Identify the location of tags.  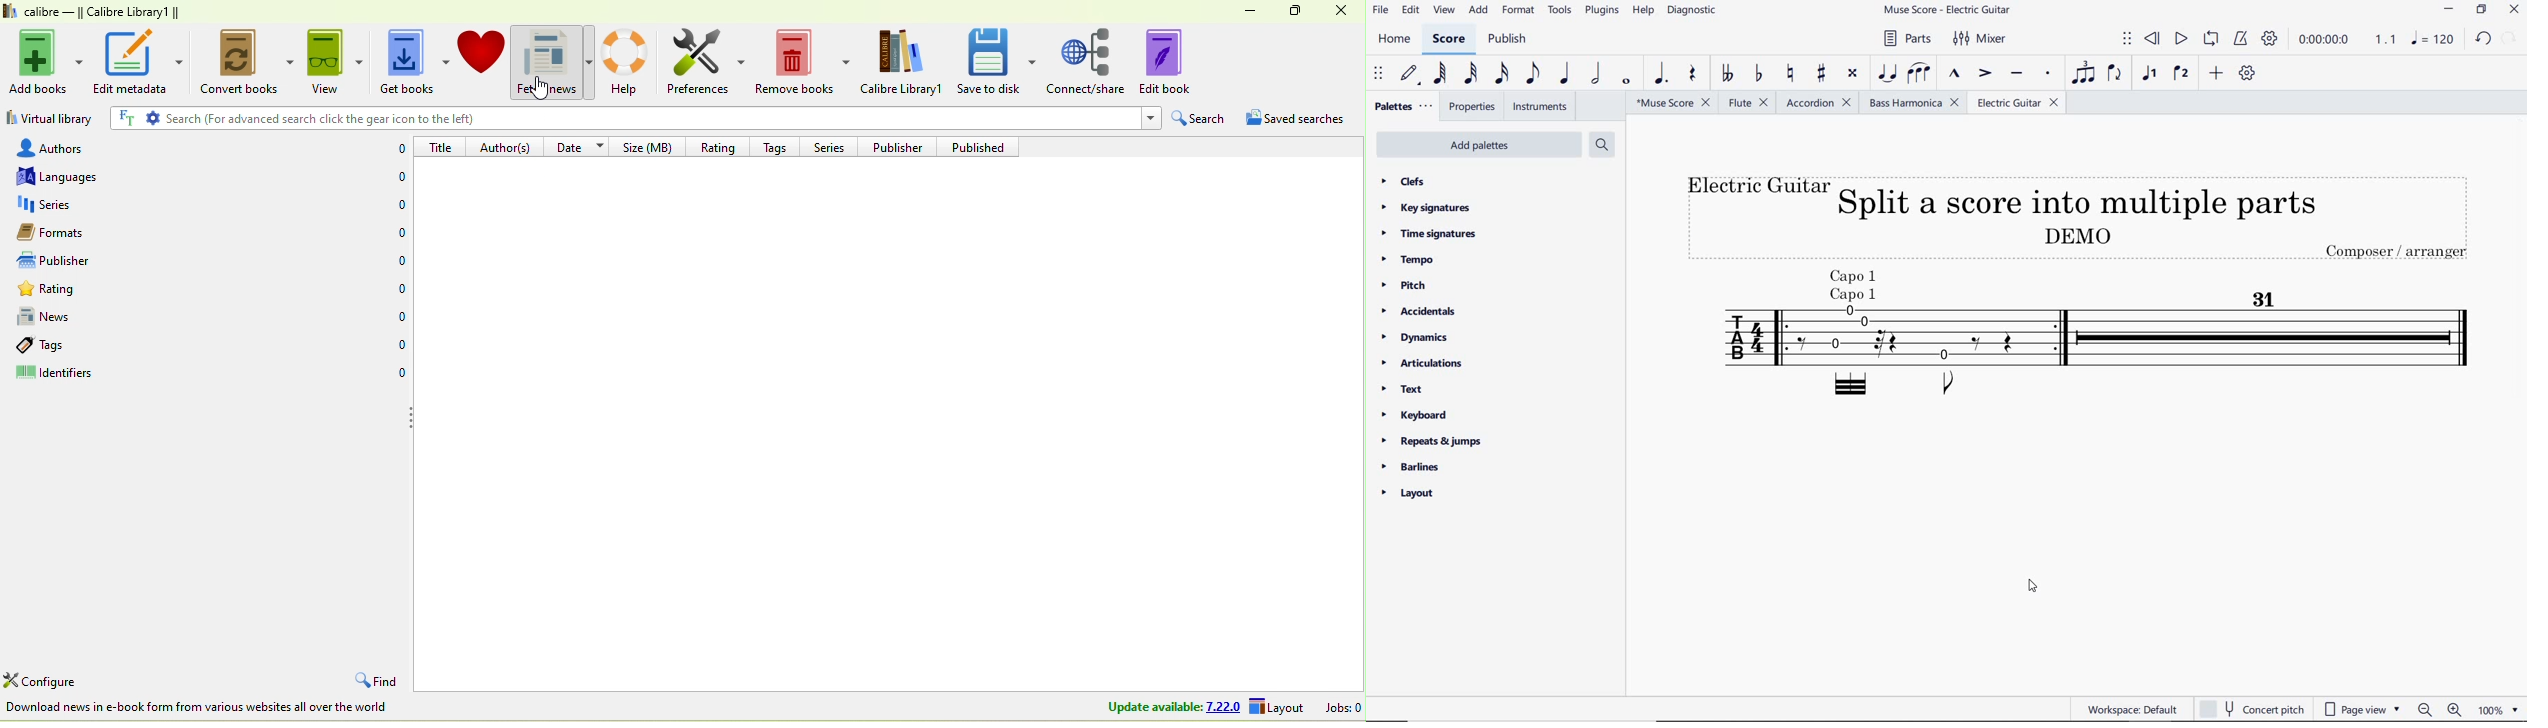
(150, 349).